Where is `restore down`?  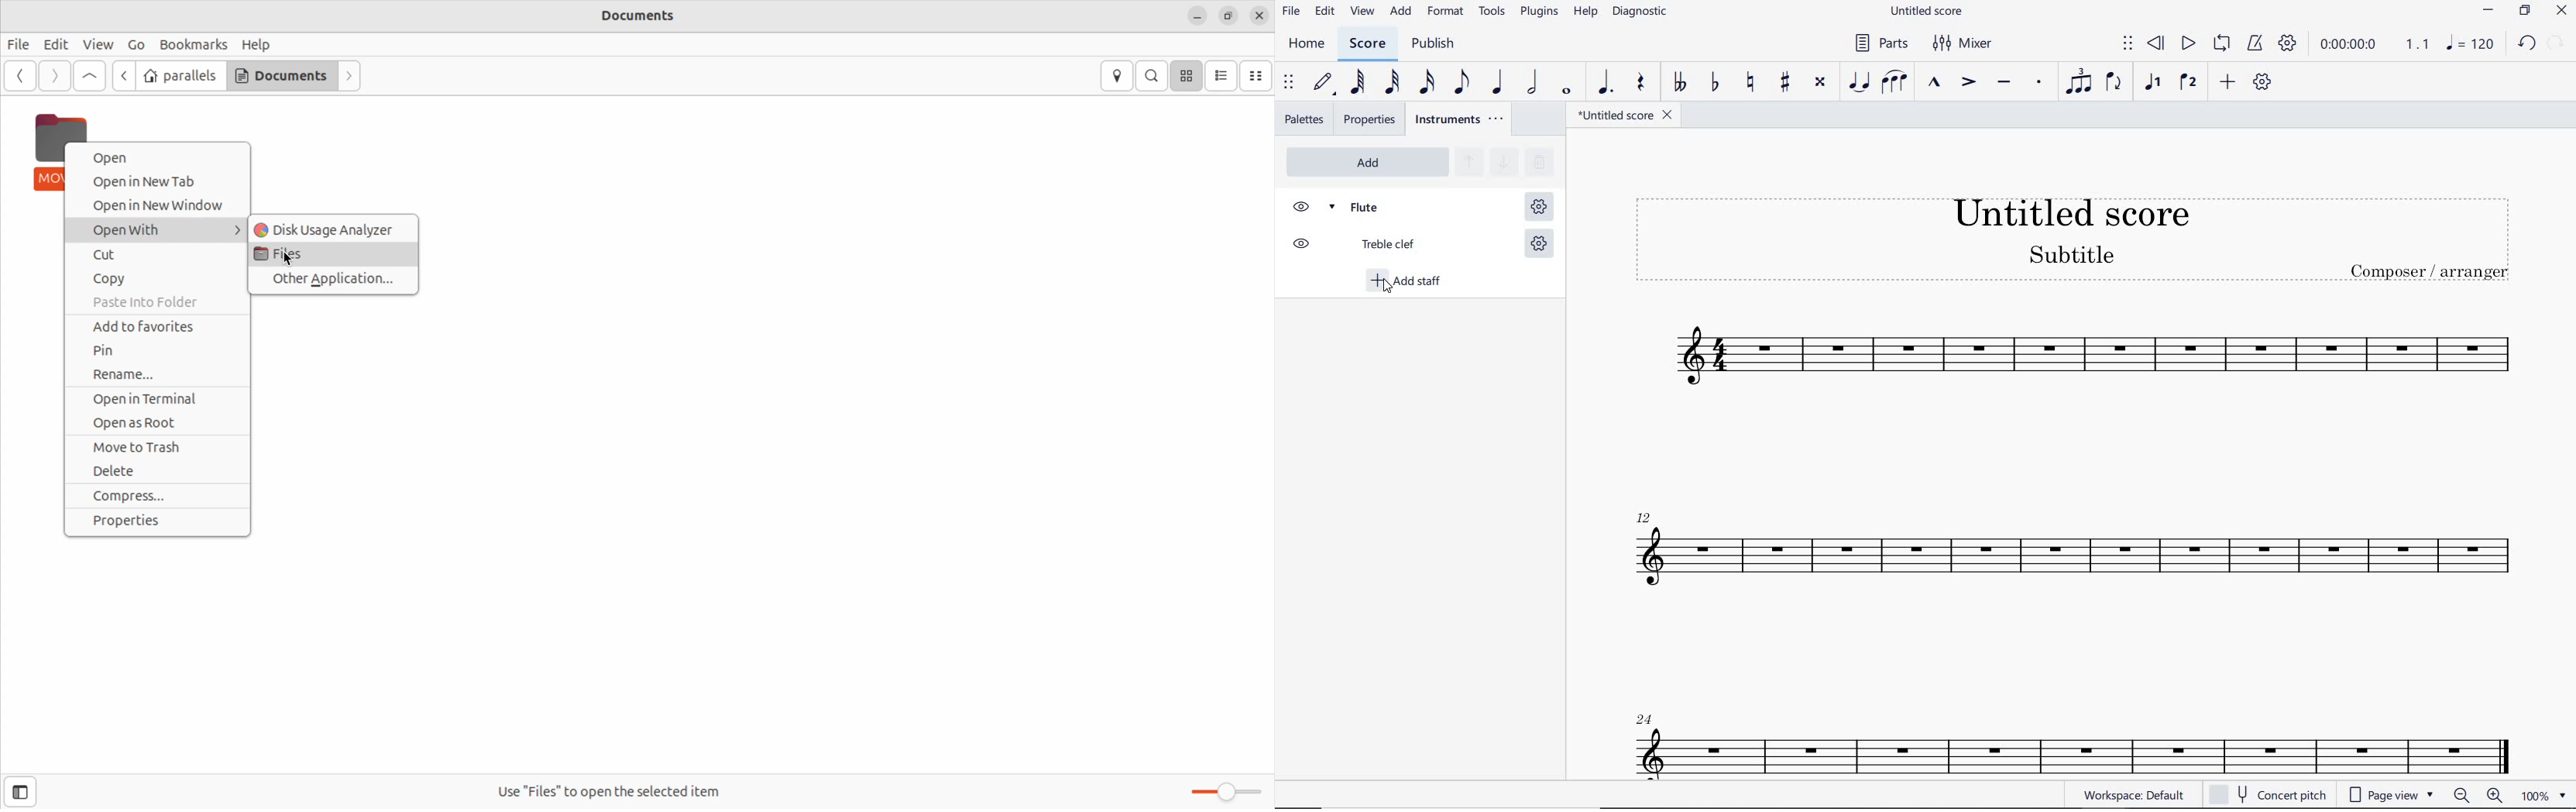
restore down is located at coordinates (2524, 11).